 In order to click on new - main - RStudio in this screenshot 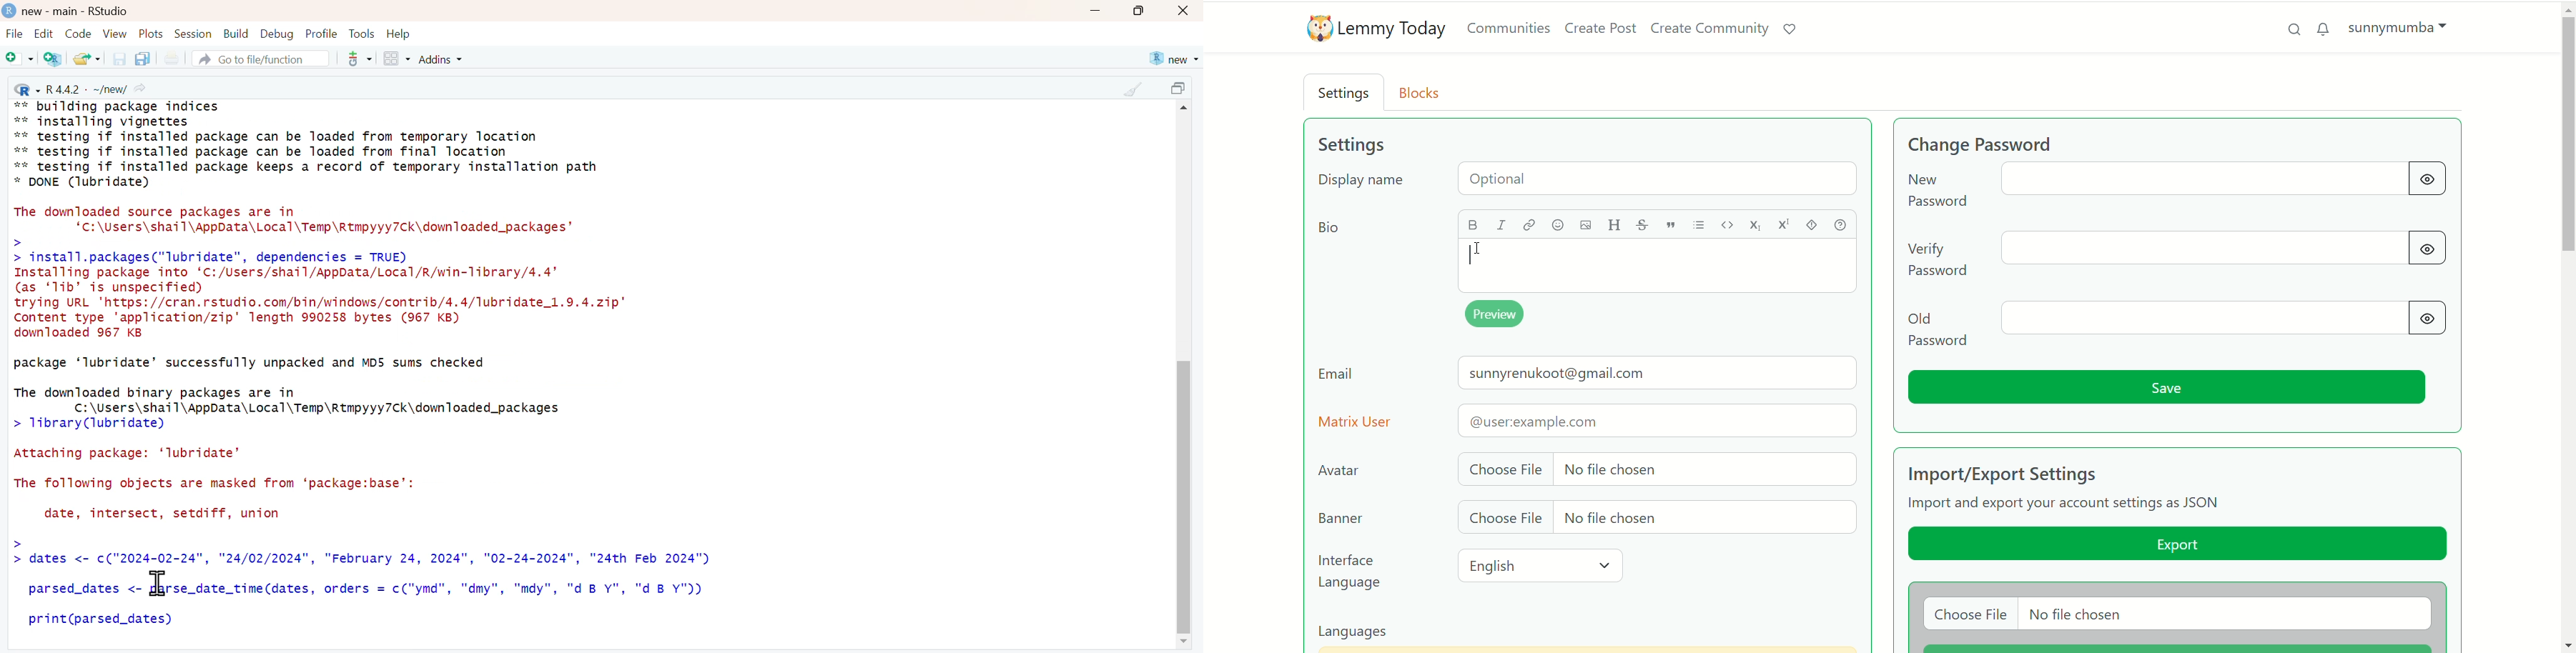, I will do `click(77, 11)`.